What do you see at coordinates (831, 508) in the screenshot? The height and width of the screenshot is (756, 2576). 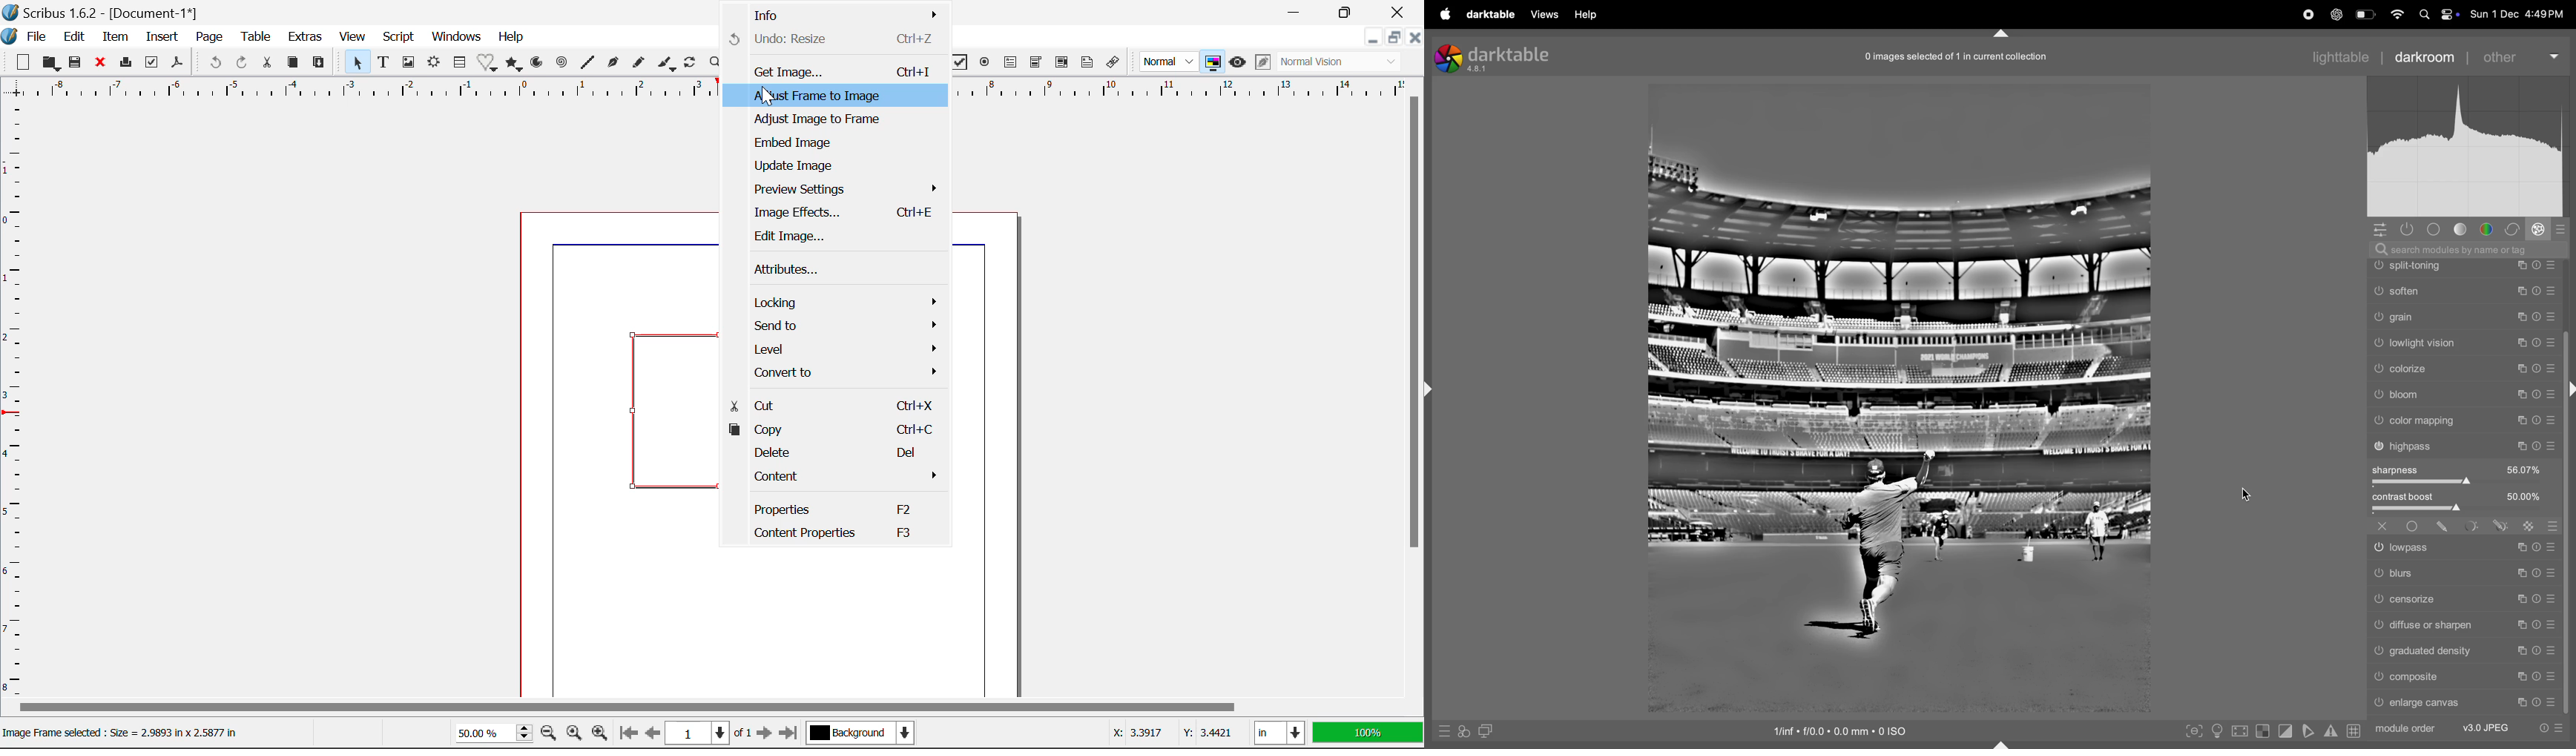 I see `Properties` at bounding box center [831, 508].